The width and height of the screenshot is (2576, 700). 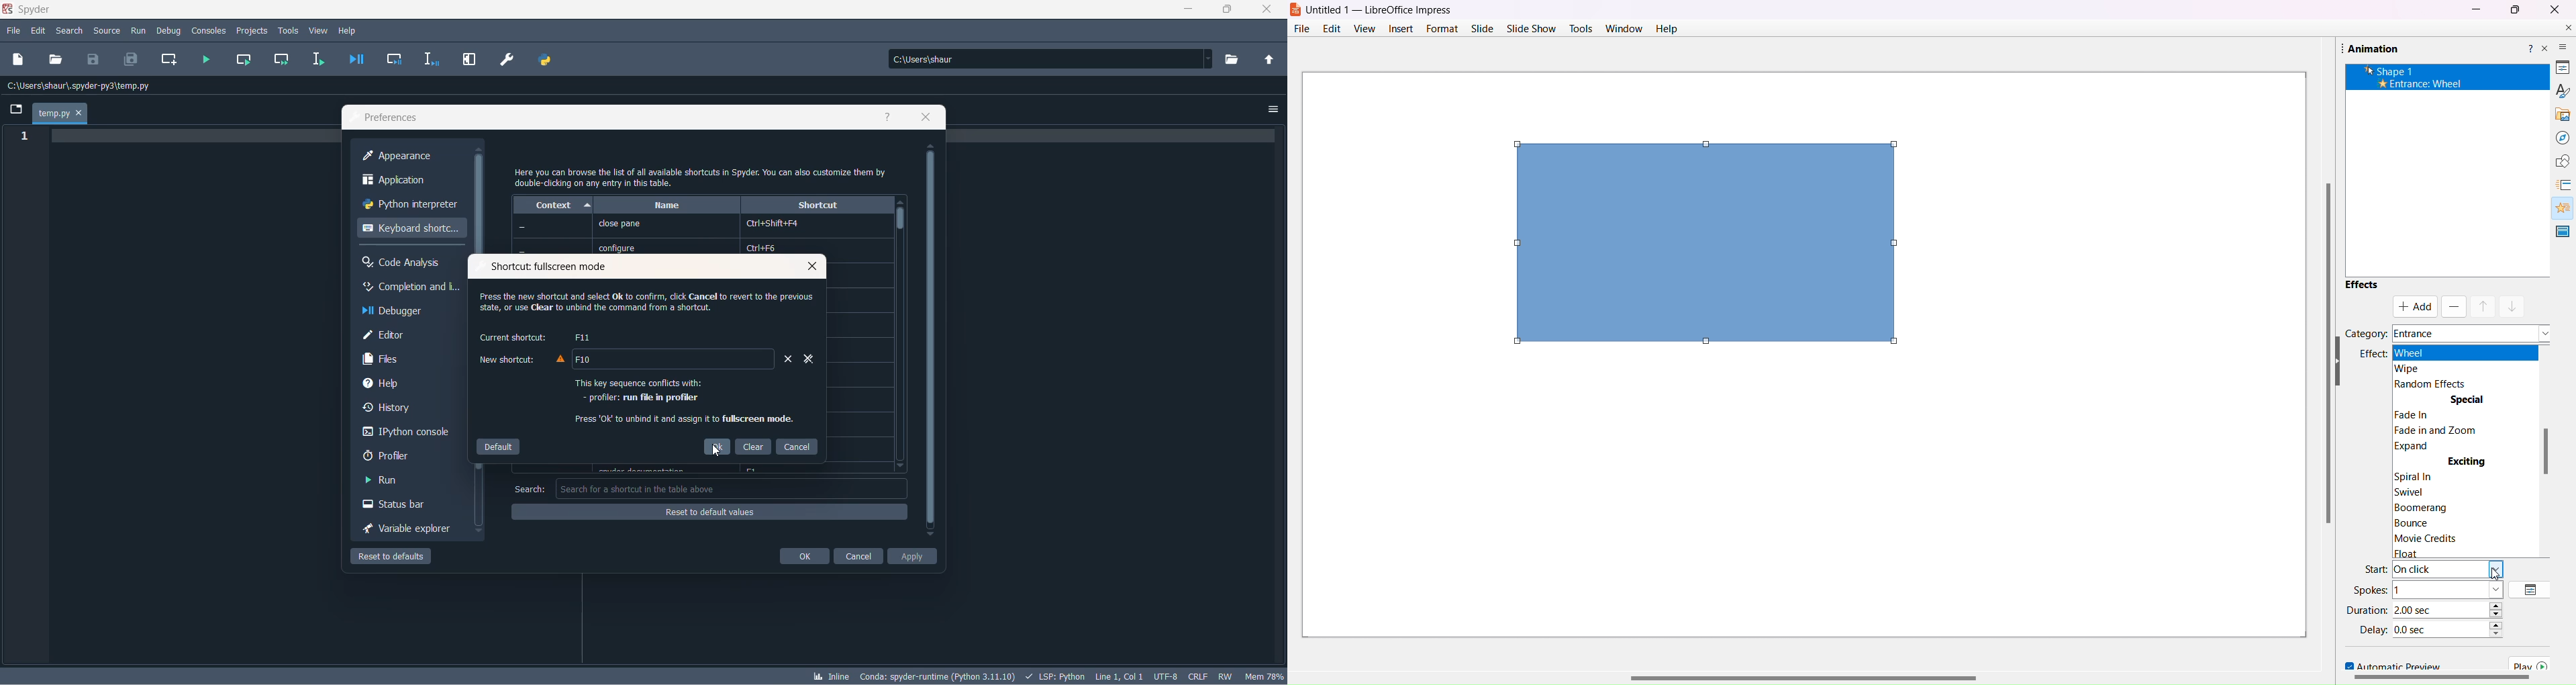 I want to click on shortcut, so click(x=817, y=205).